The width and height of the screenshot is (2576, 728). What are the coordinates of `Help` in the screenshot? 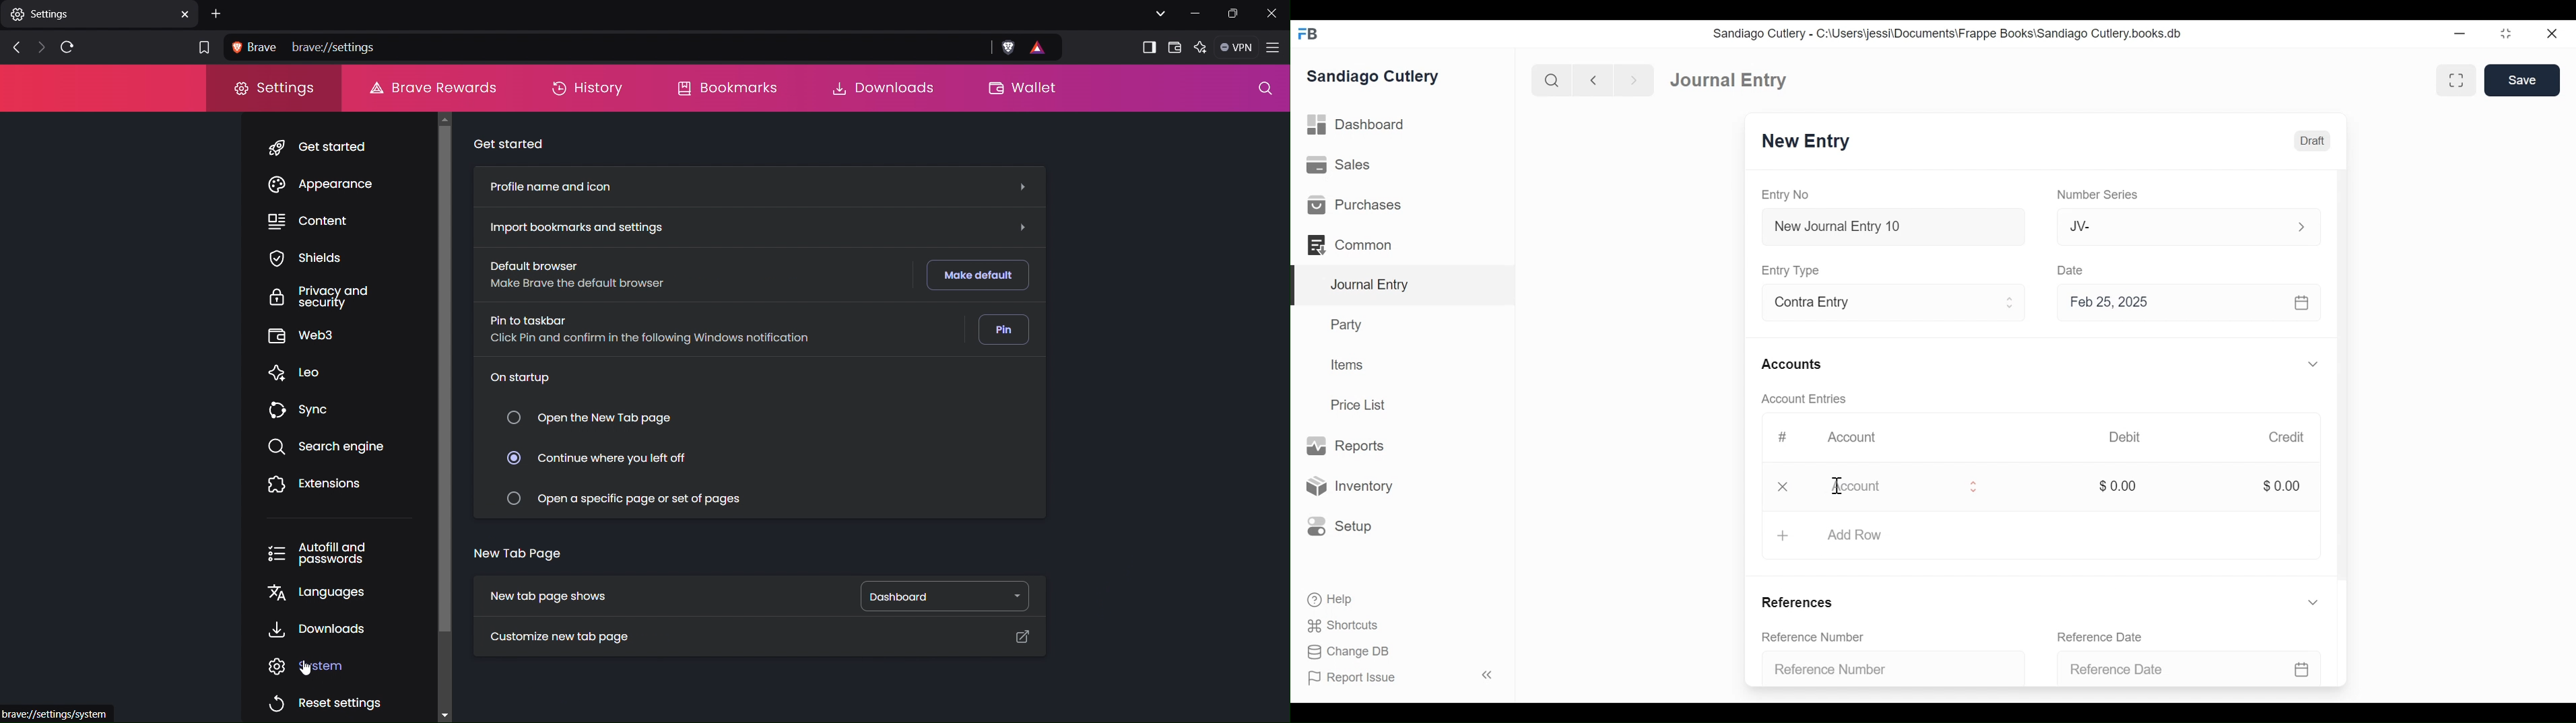 It's located at (1328, 598).